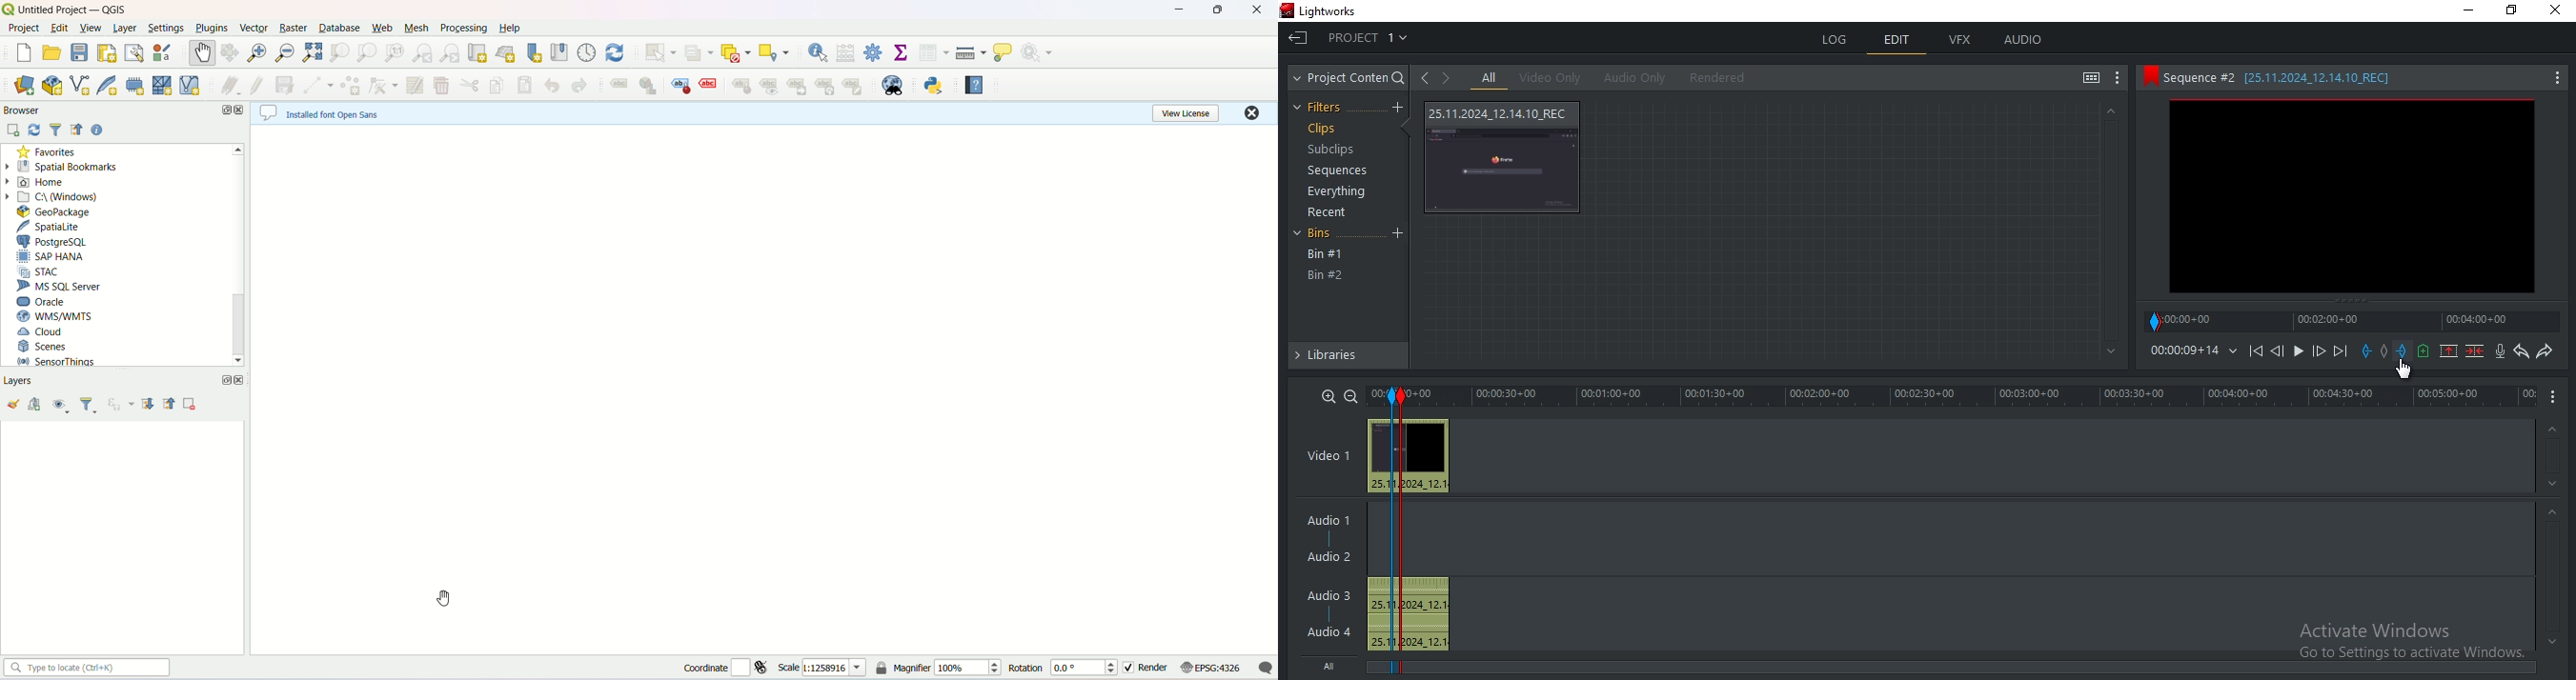 This screenshot has width=2576, height=700. Describe the element at coordinates (230, 53) in the screenshot. I see `pans the map canvas` at that location.